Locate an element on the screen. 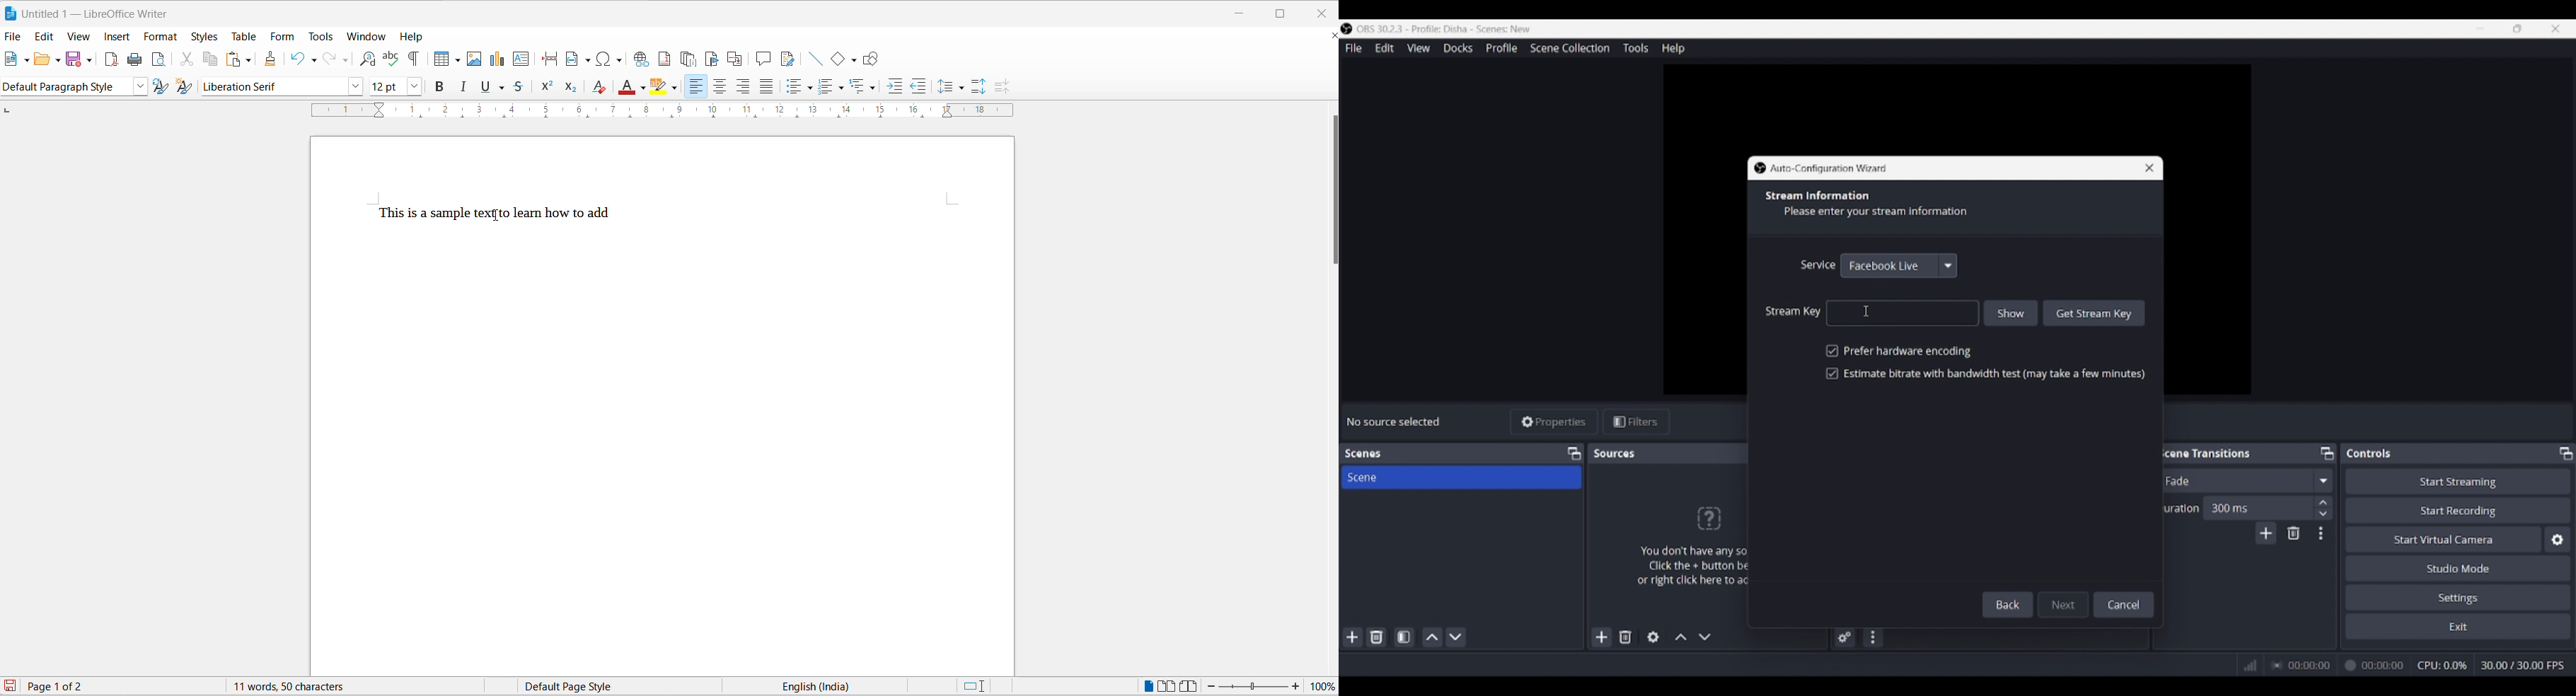 This screenshot has width=2576, height=700. Exit is located at coordinates (2458, 626).